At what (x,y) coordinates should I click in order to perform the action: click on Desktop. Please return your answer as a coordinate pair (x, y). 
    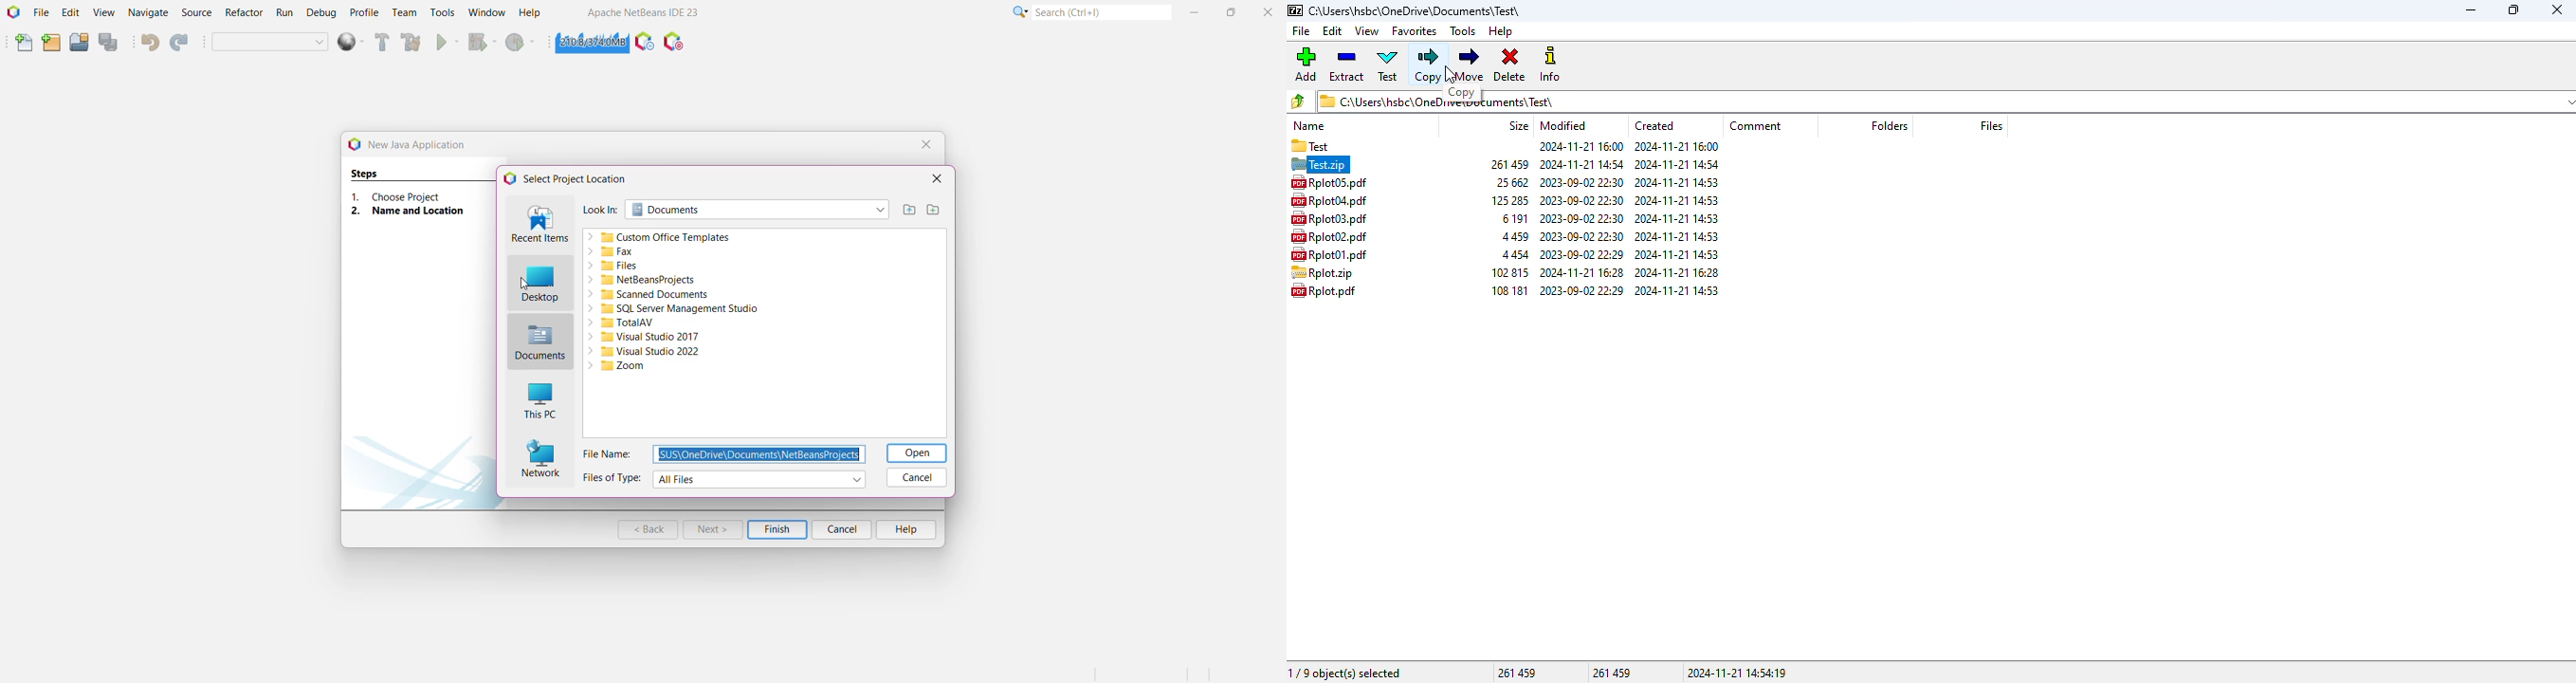
    Looking at the image, I should click on (540, 283).